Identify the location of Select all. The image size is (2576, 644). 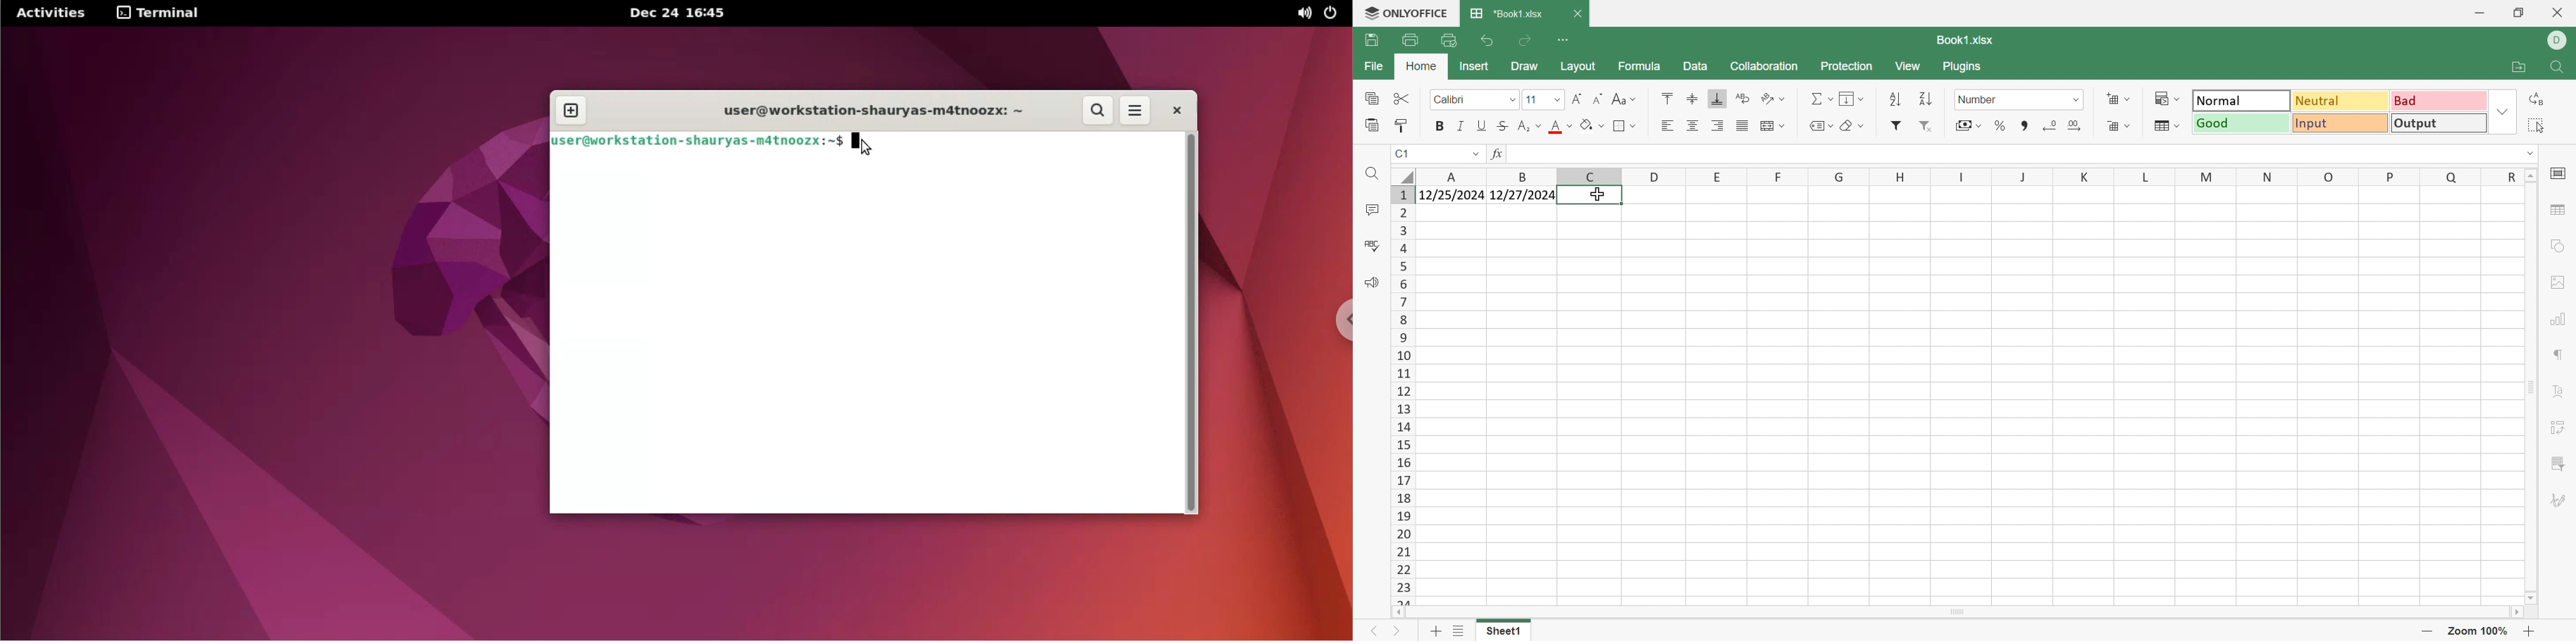
(2533, 124).